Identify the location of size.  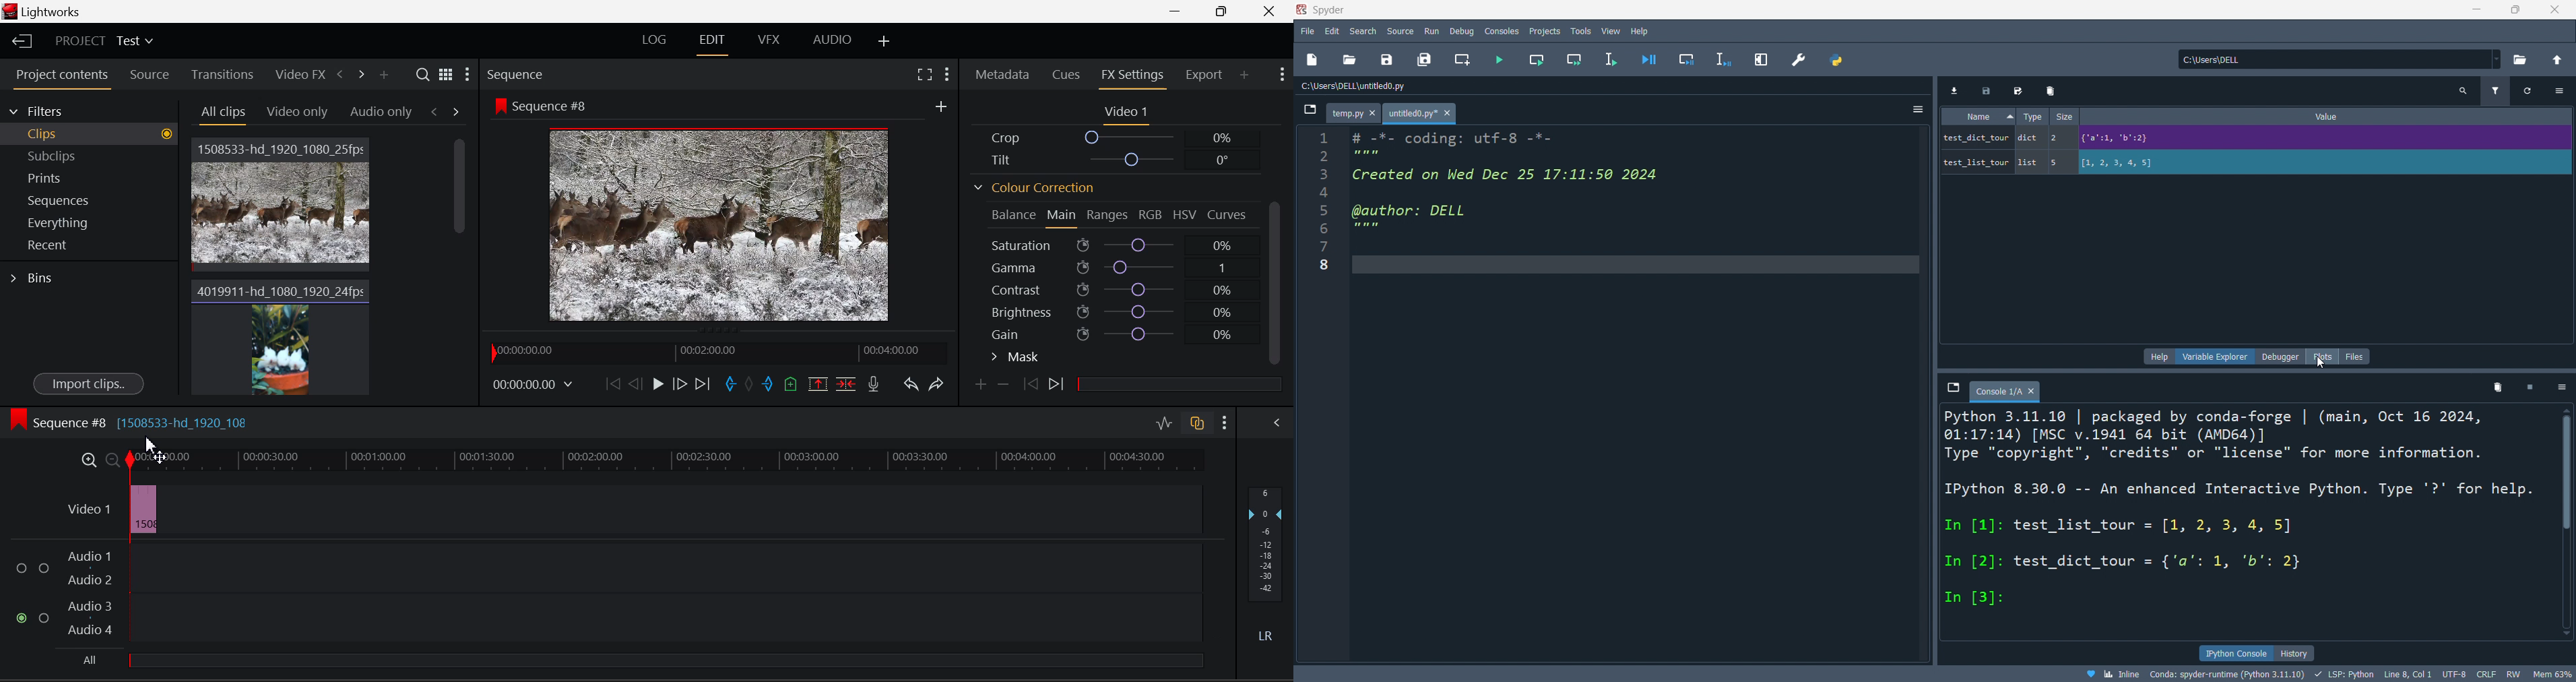
(2063, 116).